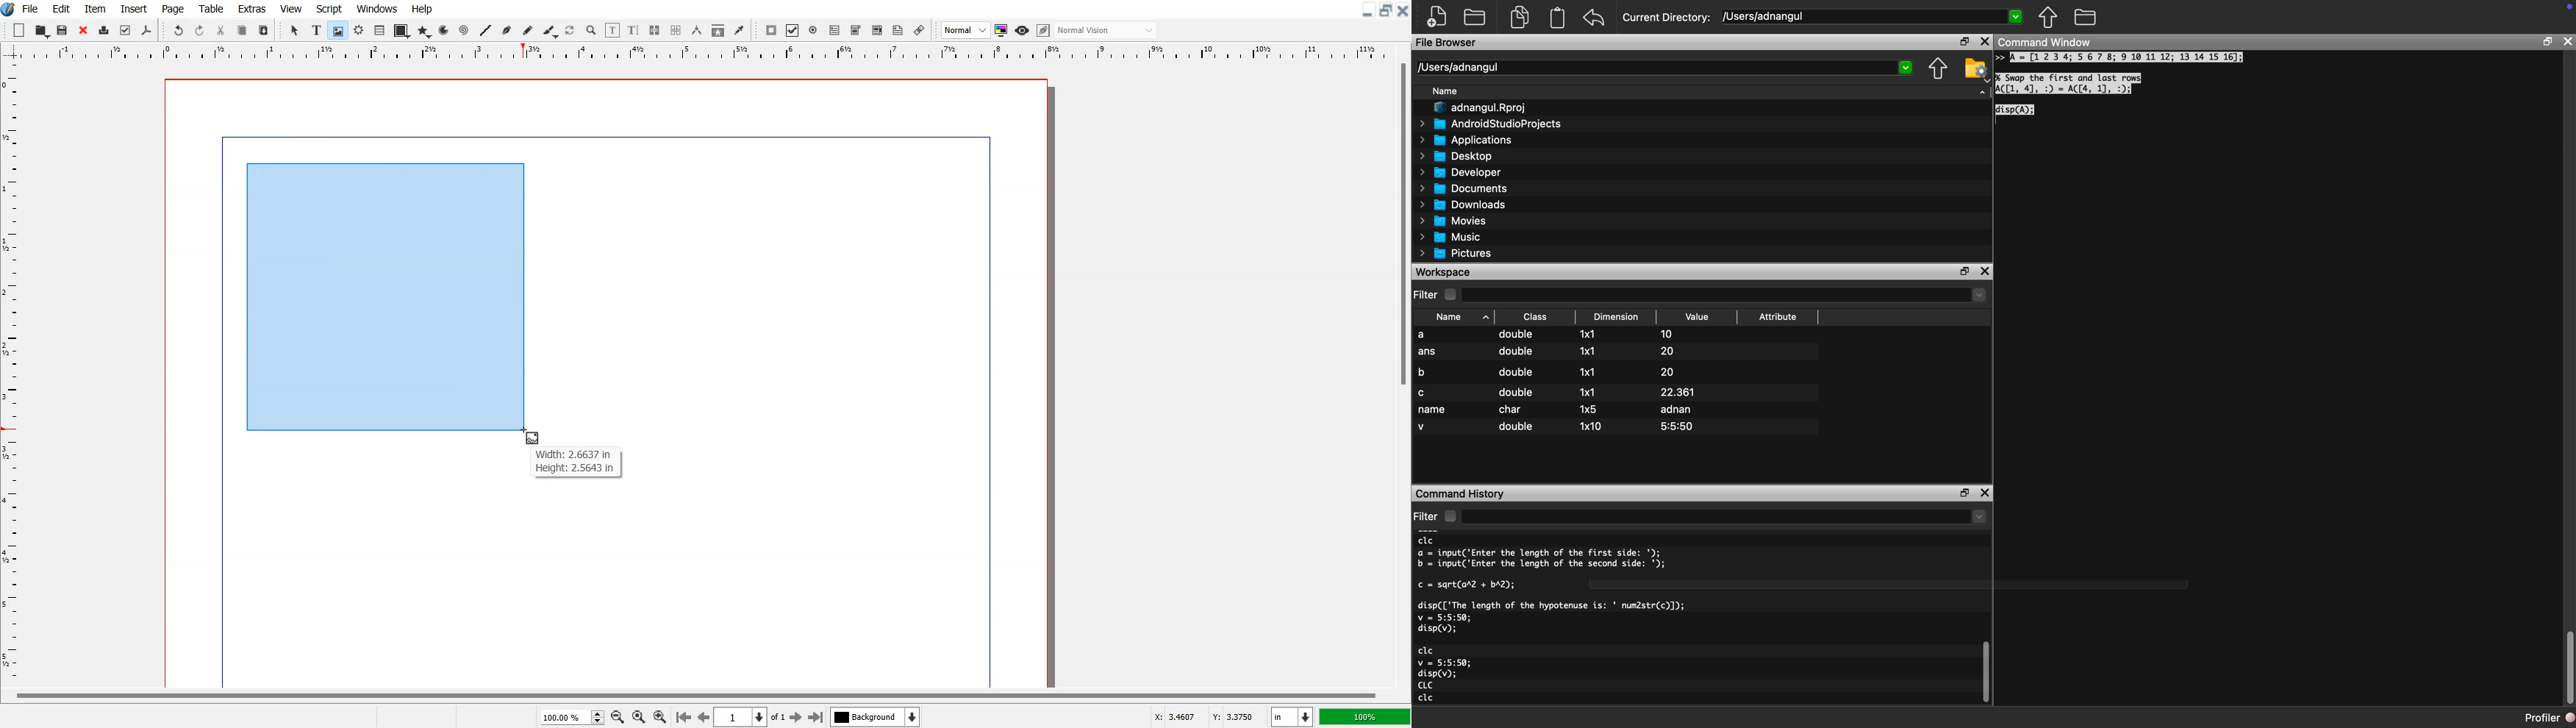 The height and width of the screenshot is (728, 2576). Describe the element at coordinates (772, 30) in the screenshot. I see `PDF Push Button` at that location.